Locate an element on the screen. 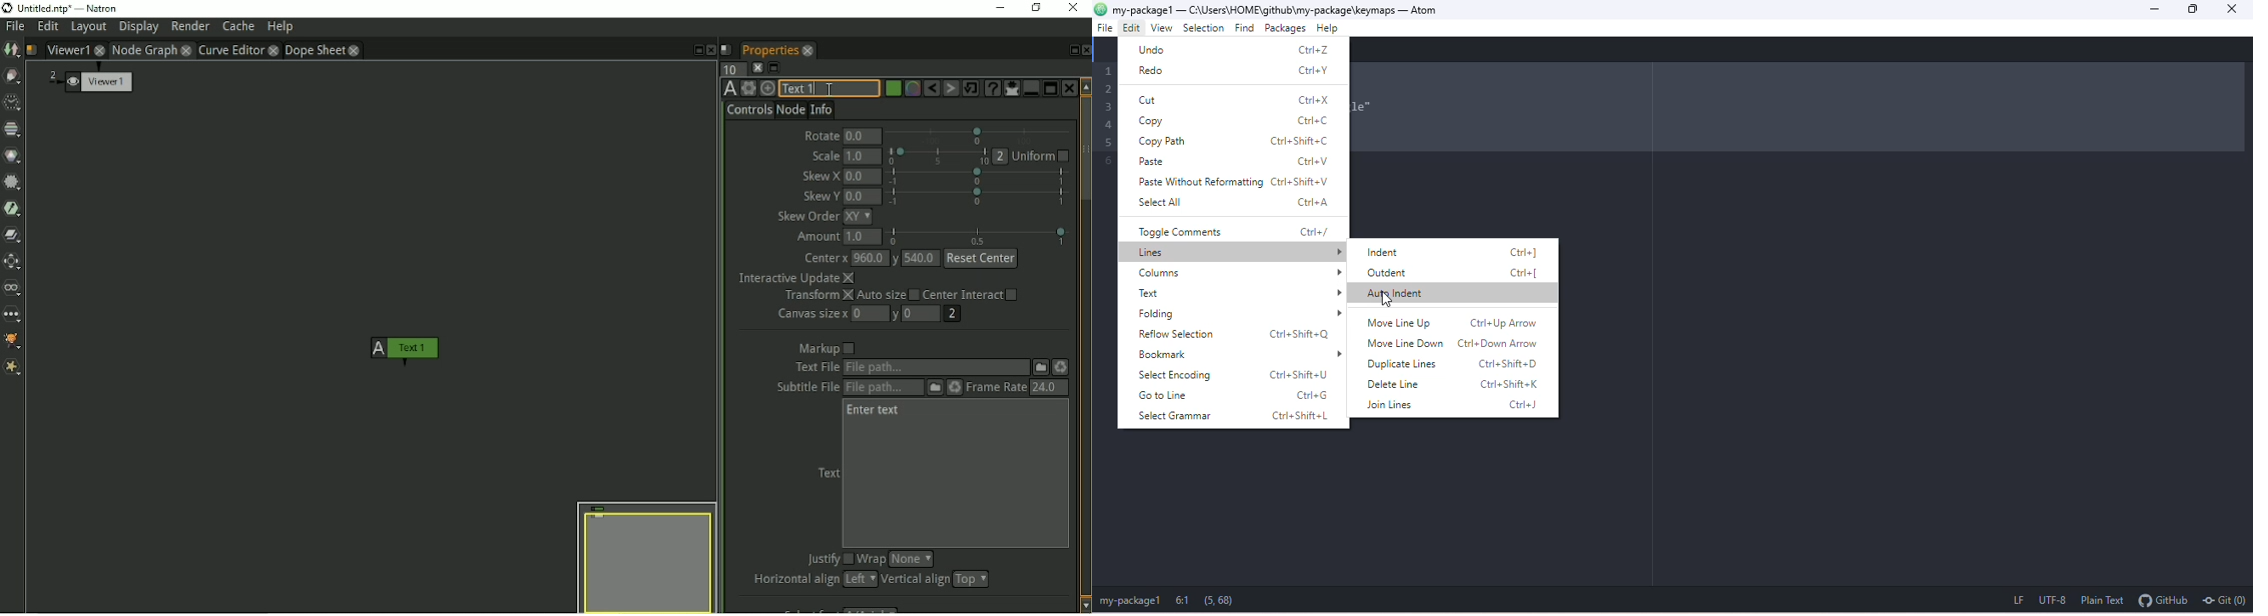 The height and width of the screenshot is (616, 2268). packages is located at coordinates (1286, 26).